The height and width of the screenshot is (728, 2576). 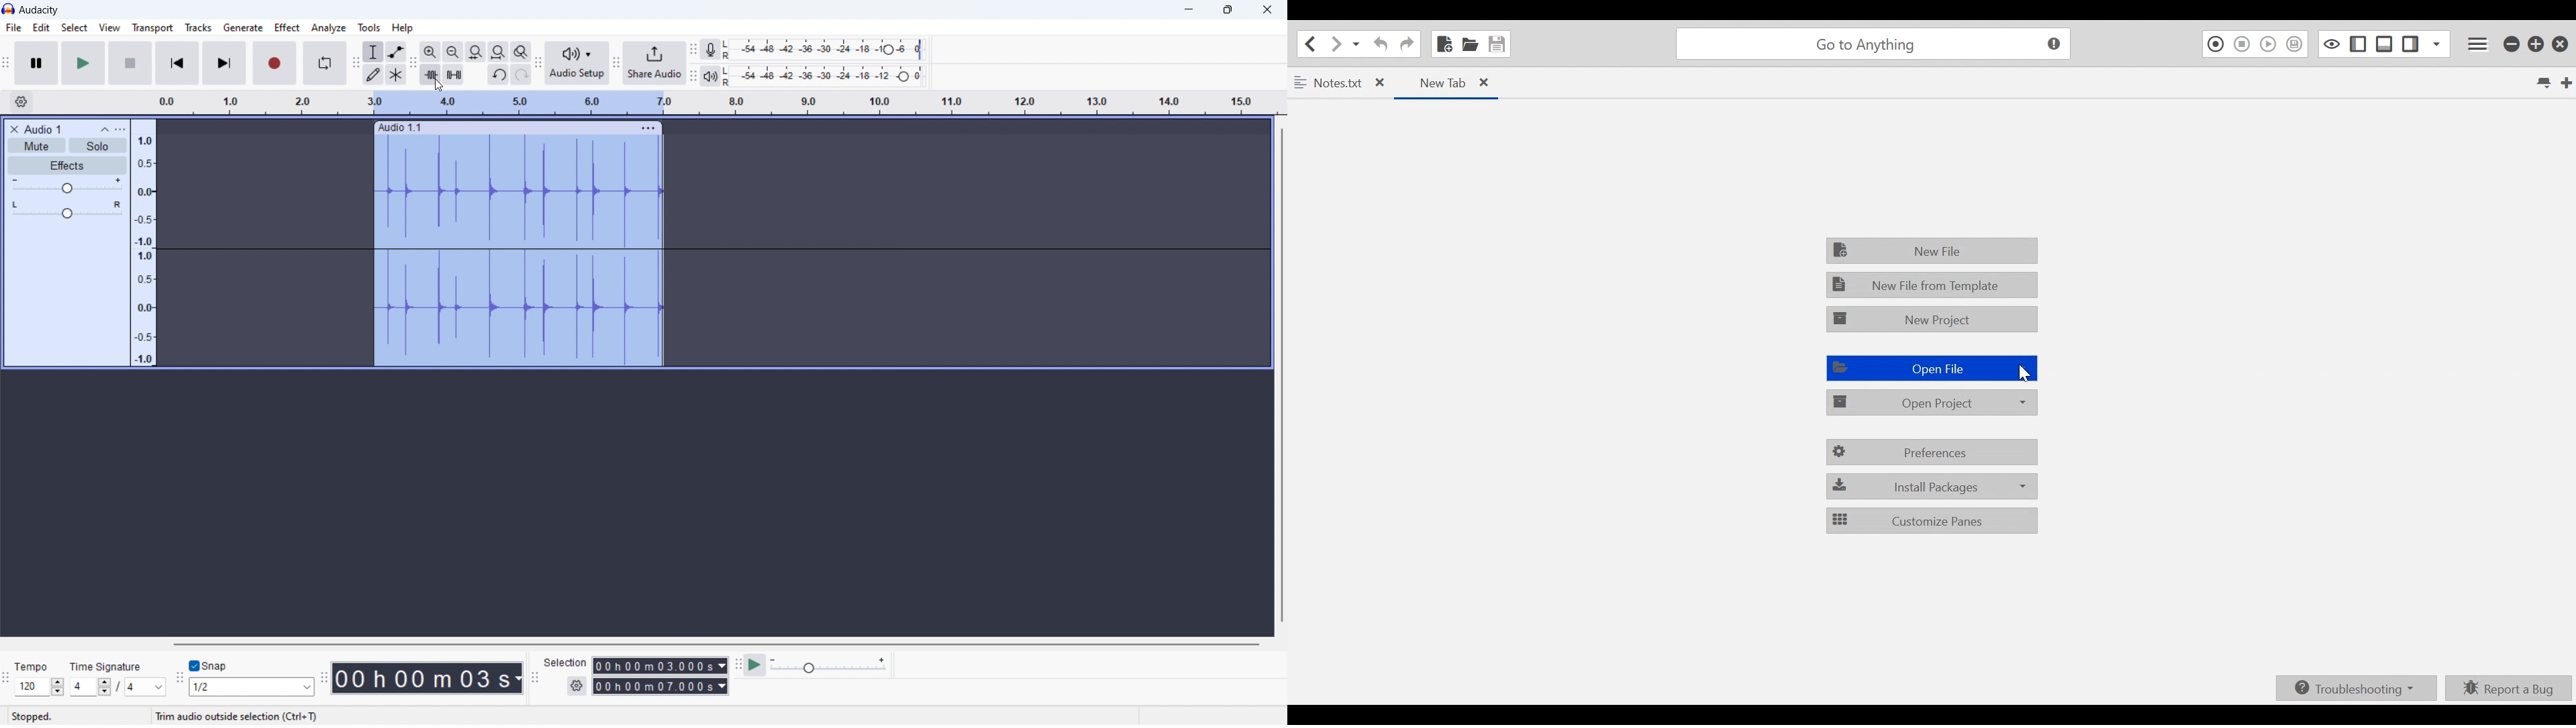 What do you see at coordinates (38, 10) in the screenshot?
I see `title` at bounding box center [38, 10].